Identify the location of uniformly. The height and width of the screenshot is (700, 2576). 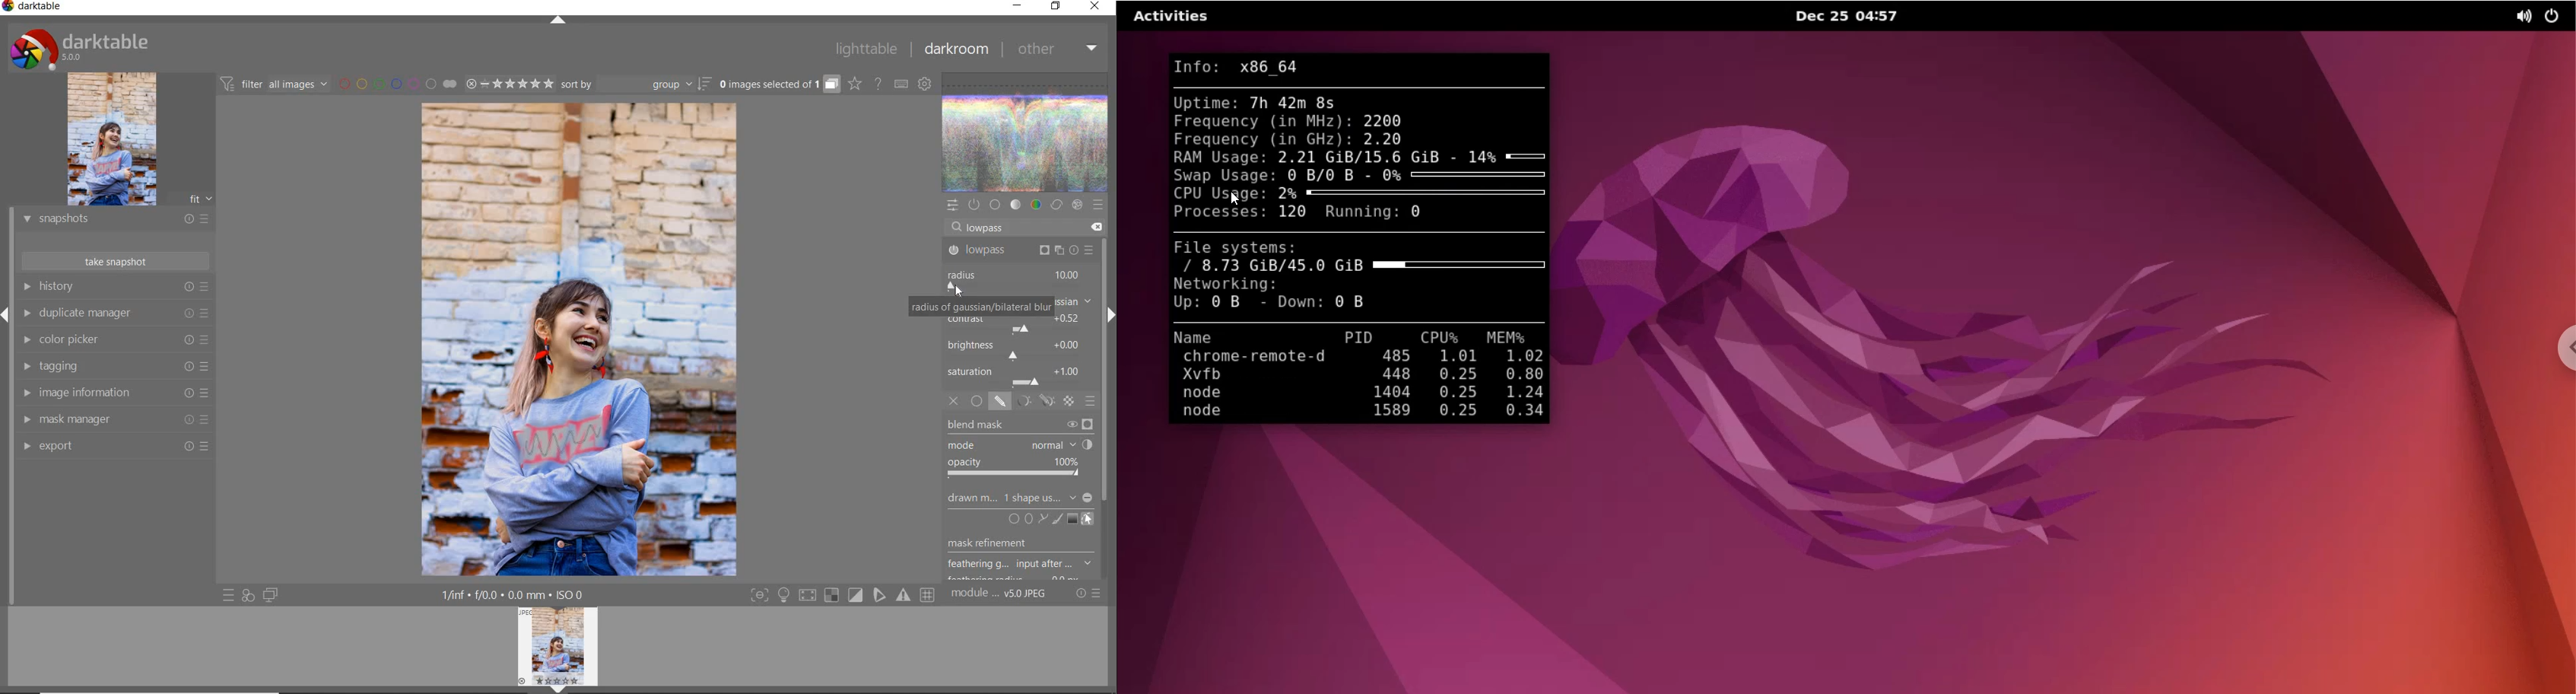
(977, 402).